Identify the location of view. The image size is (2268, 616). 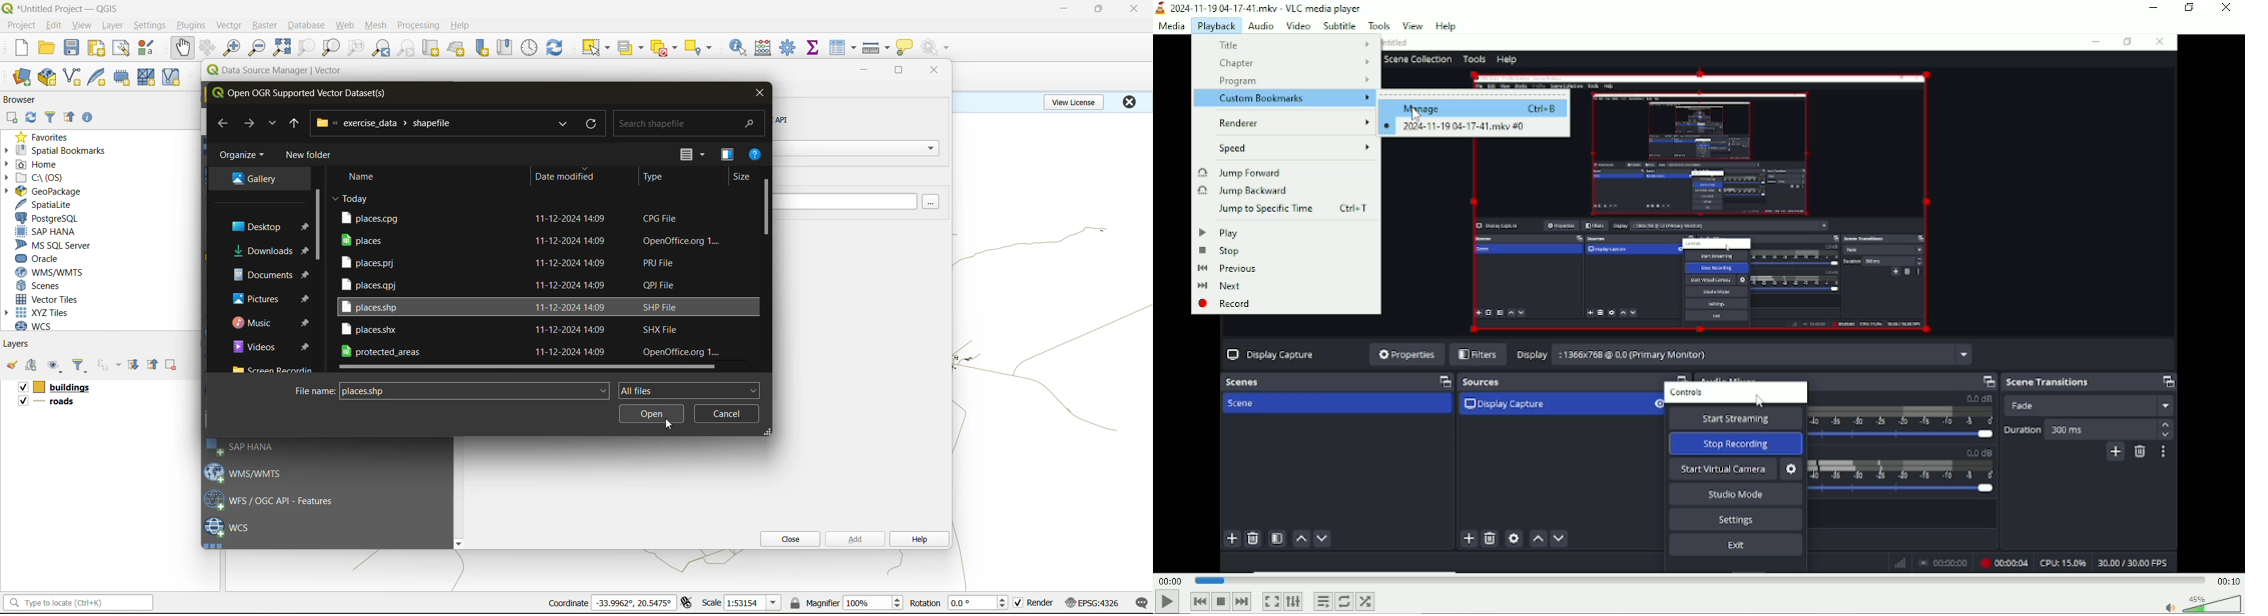
(82, 26).